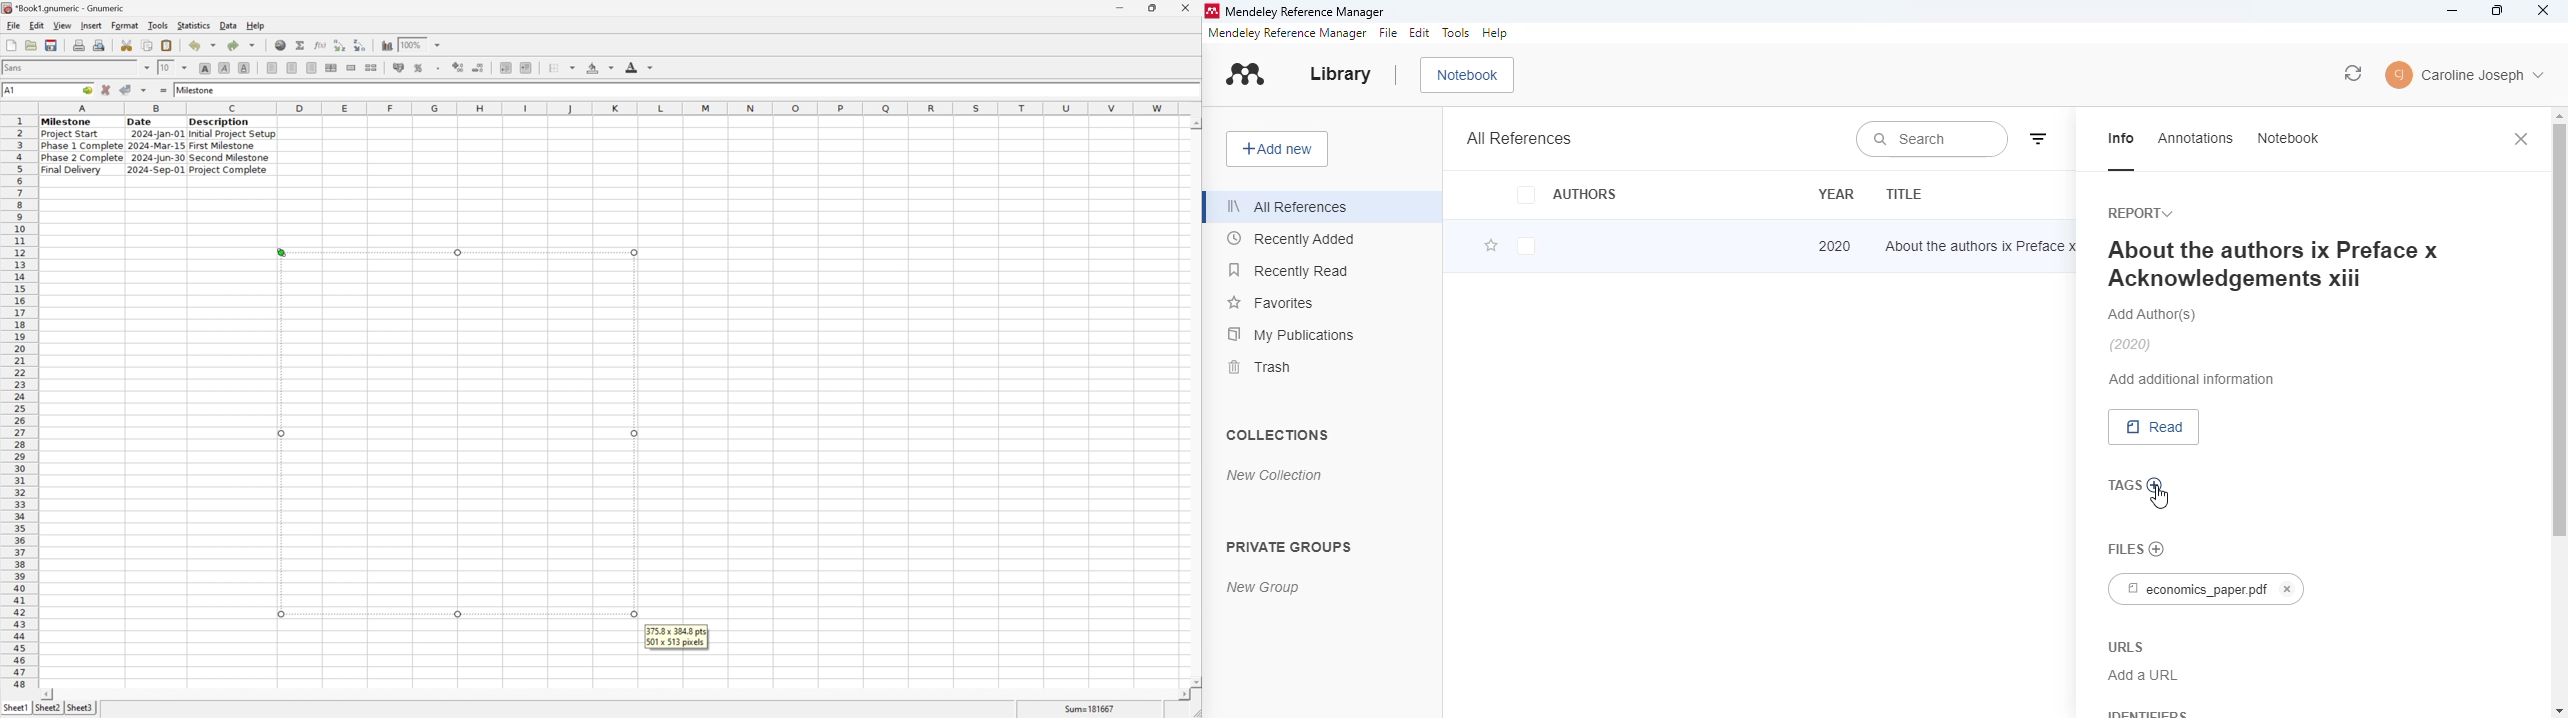 Image resolution: width=2576 pixels, height=728 pixels. Describe the element at coordinates (441, 68) in the screenshot. I see `Set the format of the selected cells to include a thousands separator` at that location.